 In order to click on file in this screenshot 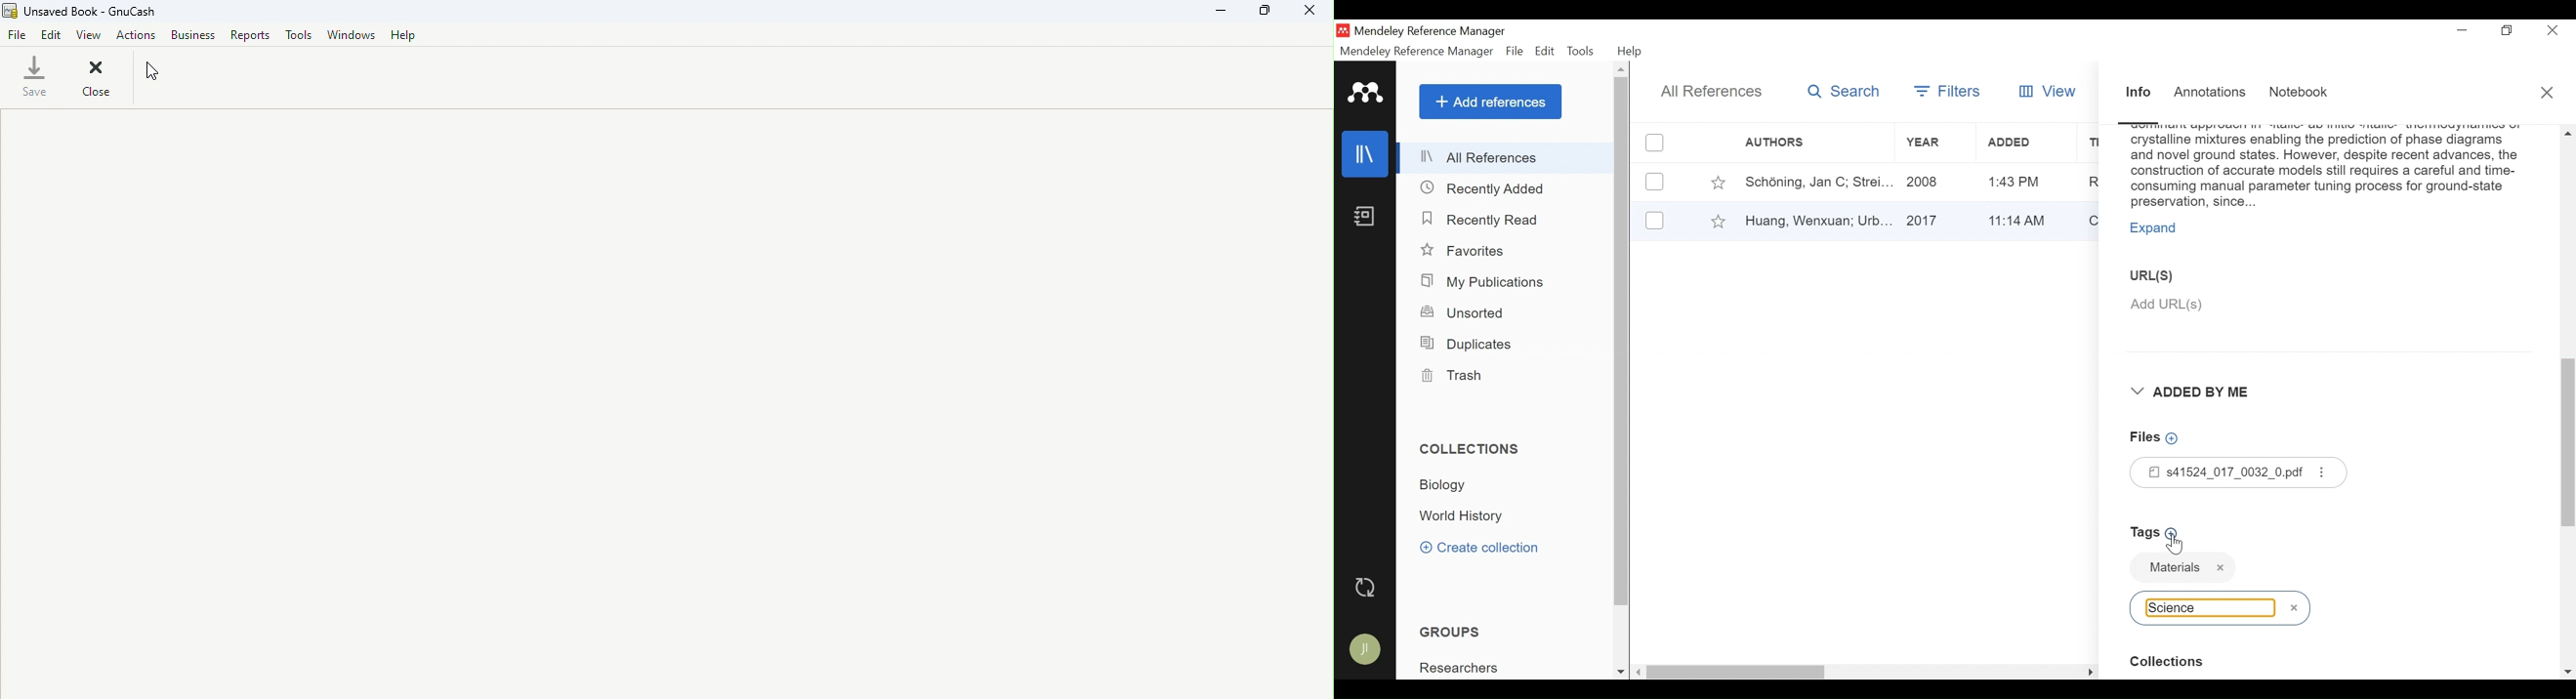, I will do `click(17, 35)`.